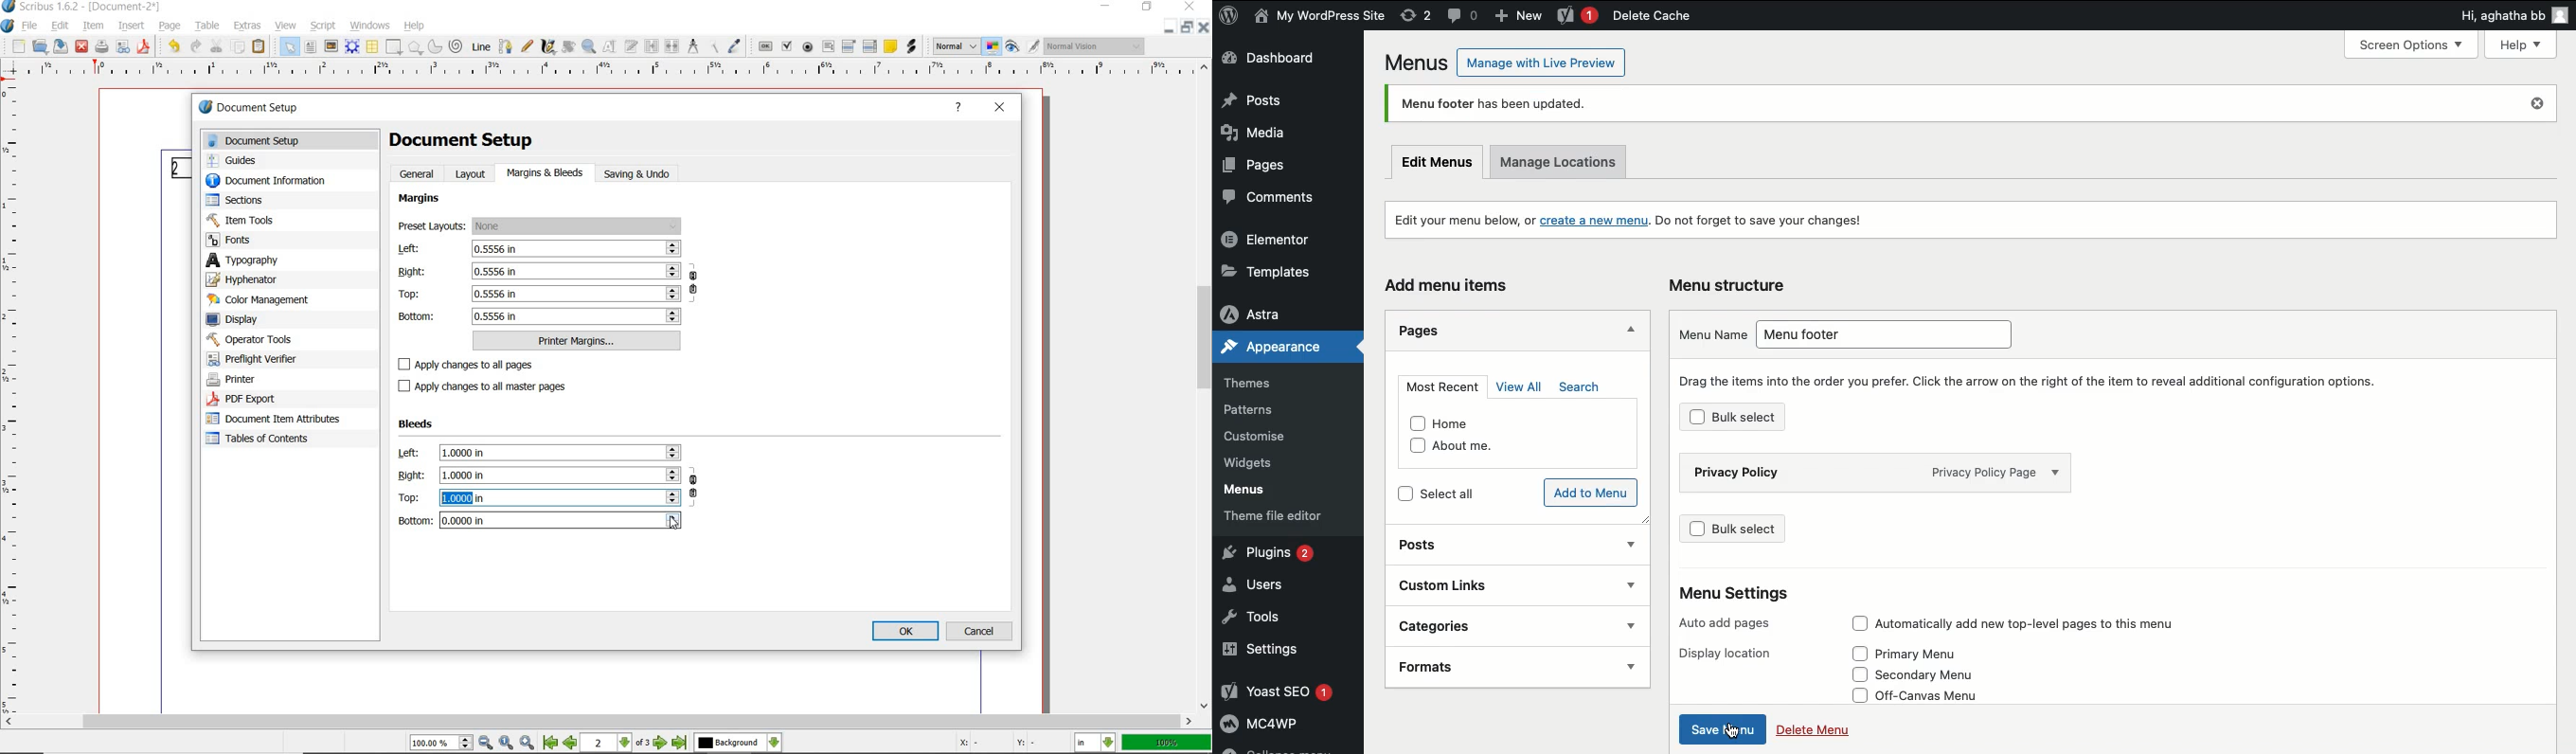 This screenshot has width=2576, height=756. Describe the element at coordinates (673, 523) in the screenshot. I see `Cursor Position` at that location.